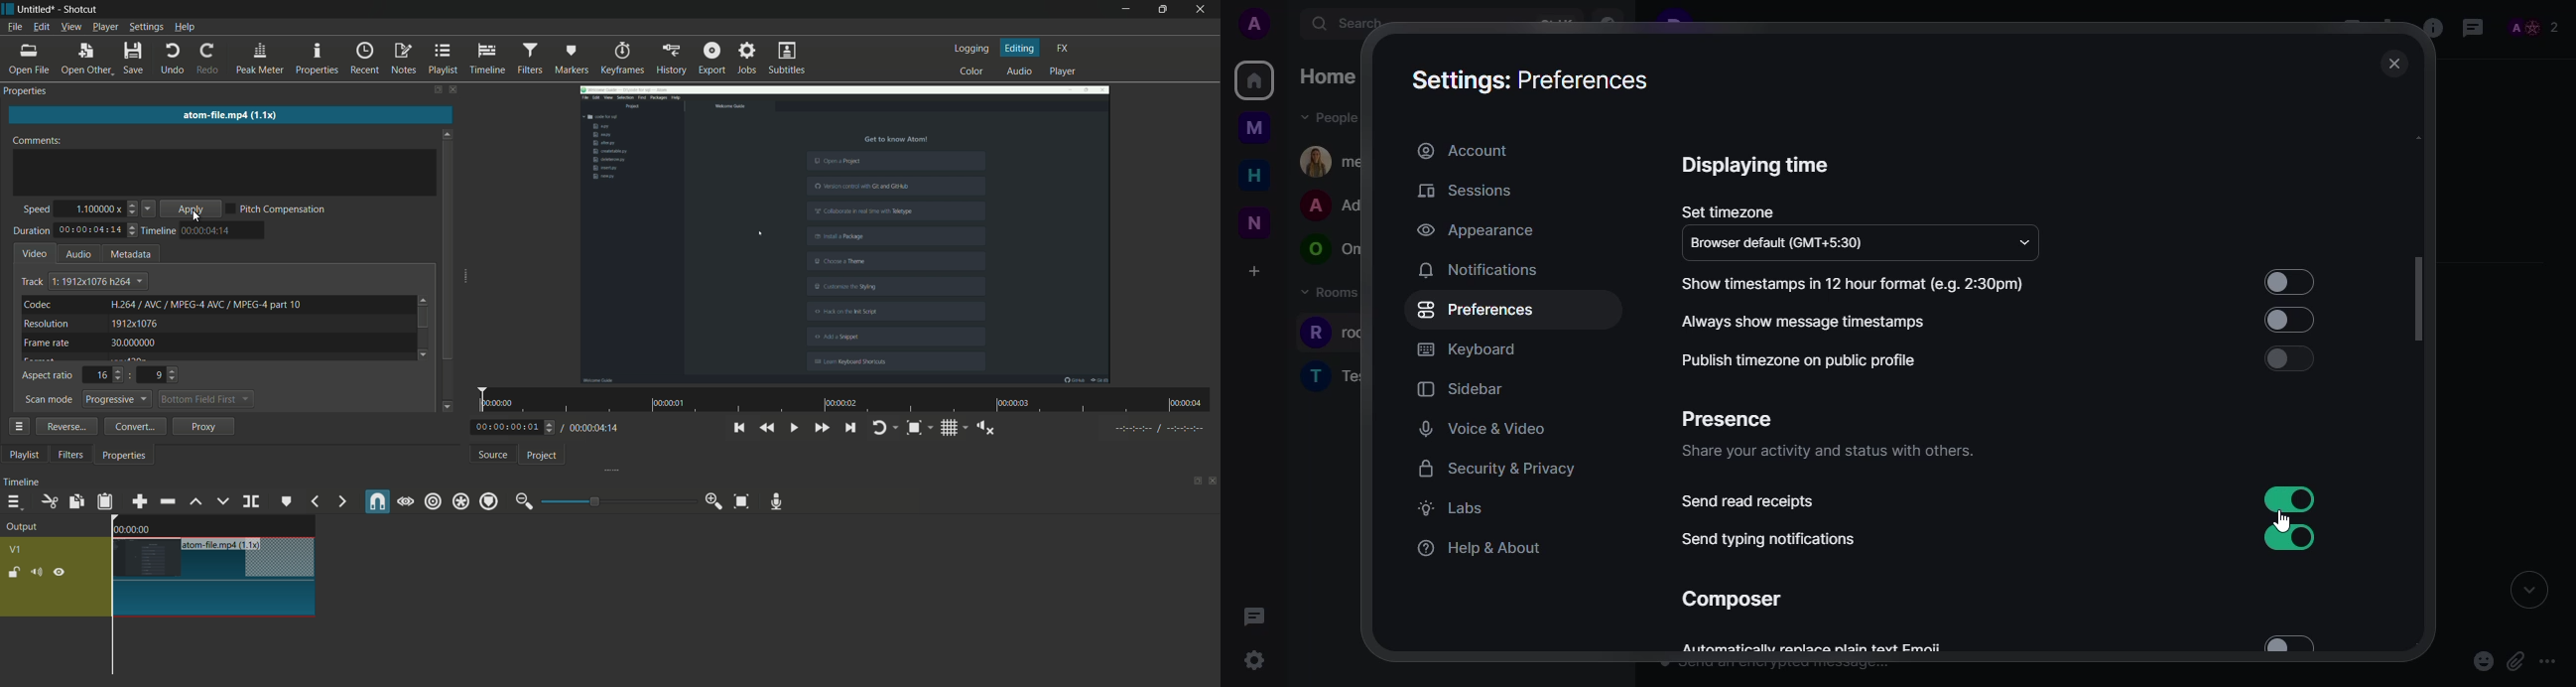 This screenshot has width=2576, height=700. What do you see at coordinates (1335, 374) in the screenshot?
I see `people room` at bounding box center [1335, 374].